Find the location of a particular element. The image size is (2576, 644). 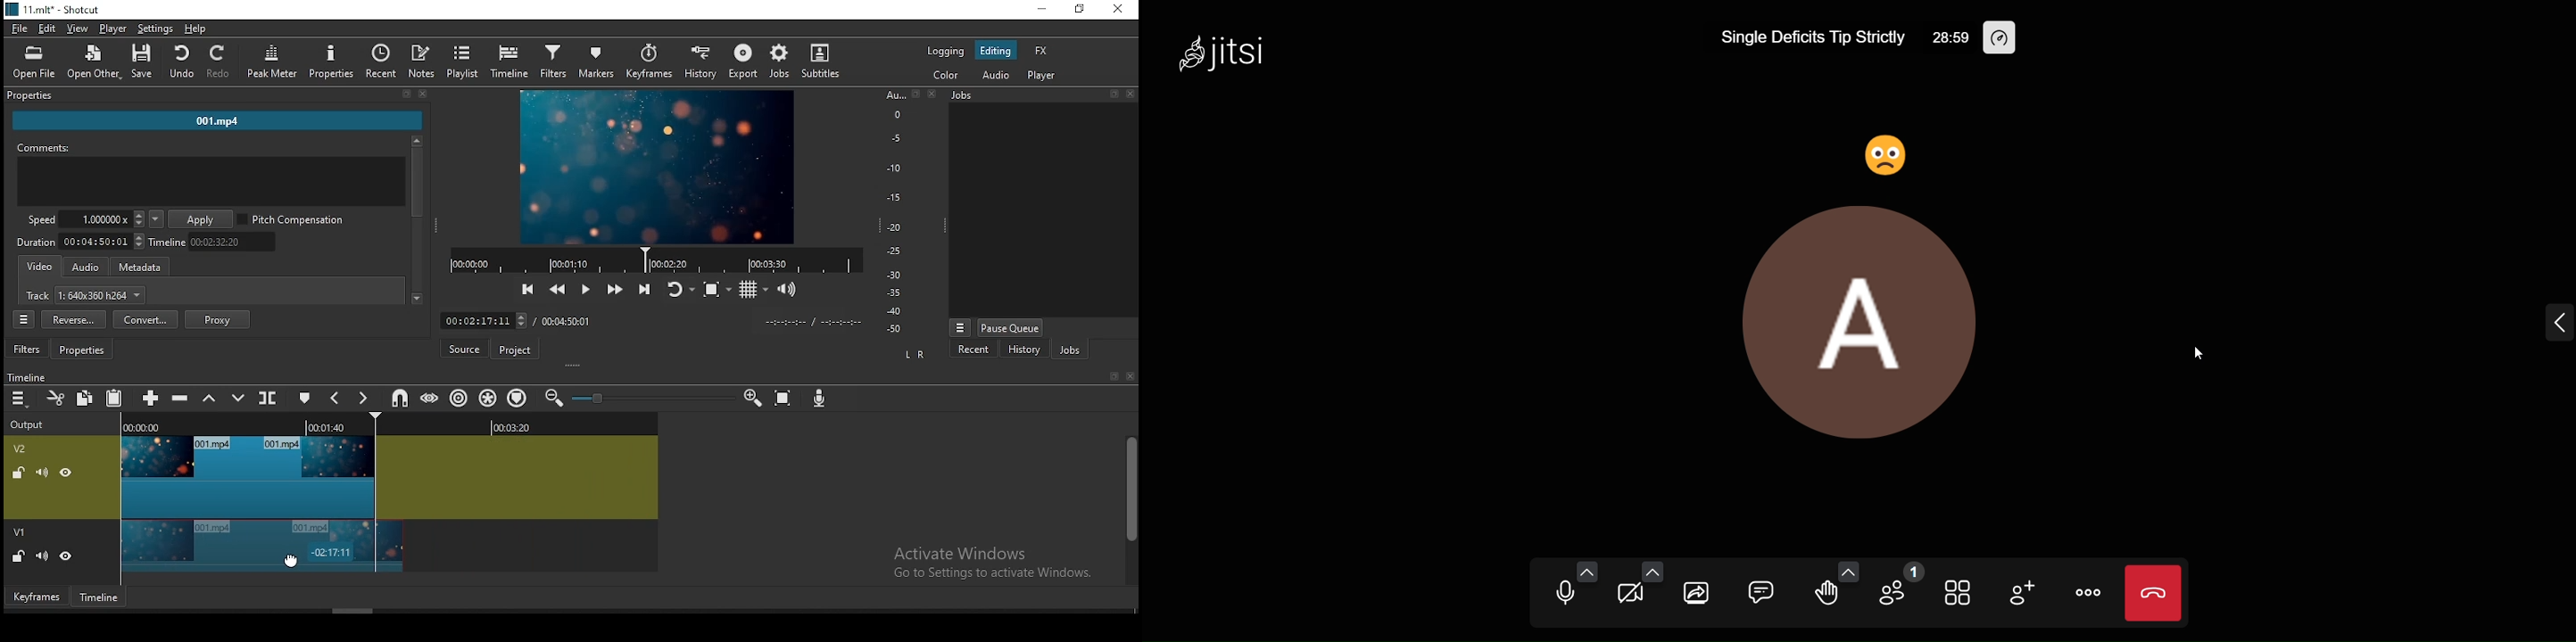

MORE OPTIONS is located at coordinates (959, 326).